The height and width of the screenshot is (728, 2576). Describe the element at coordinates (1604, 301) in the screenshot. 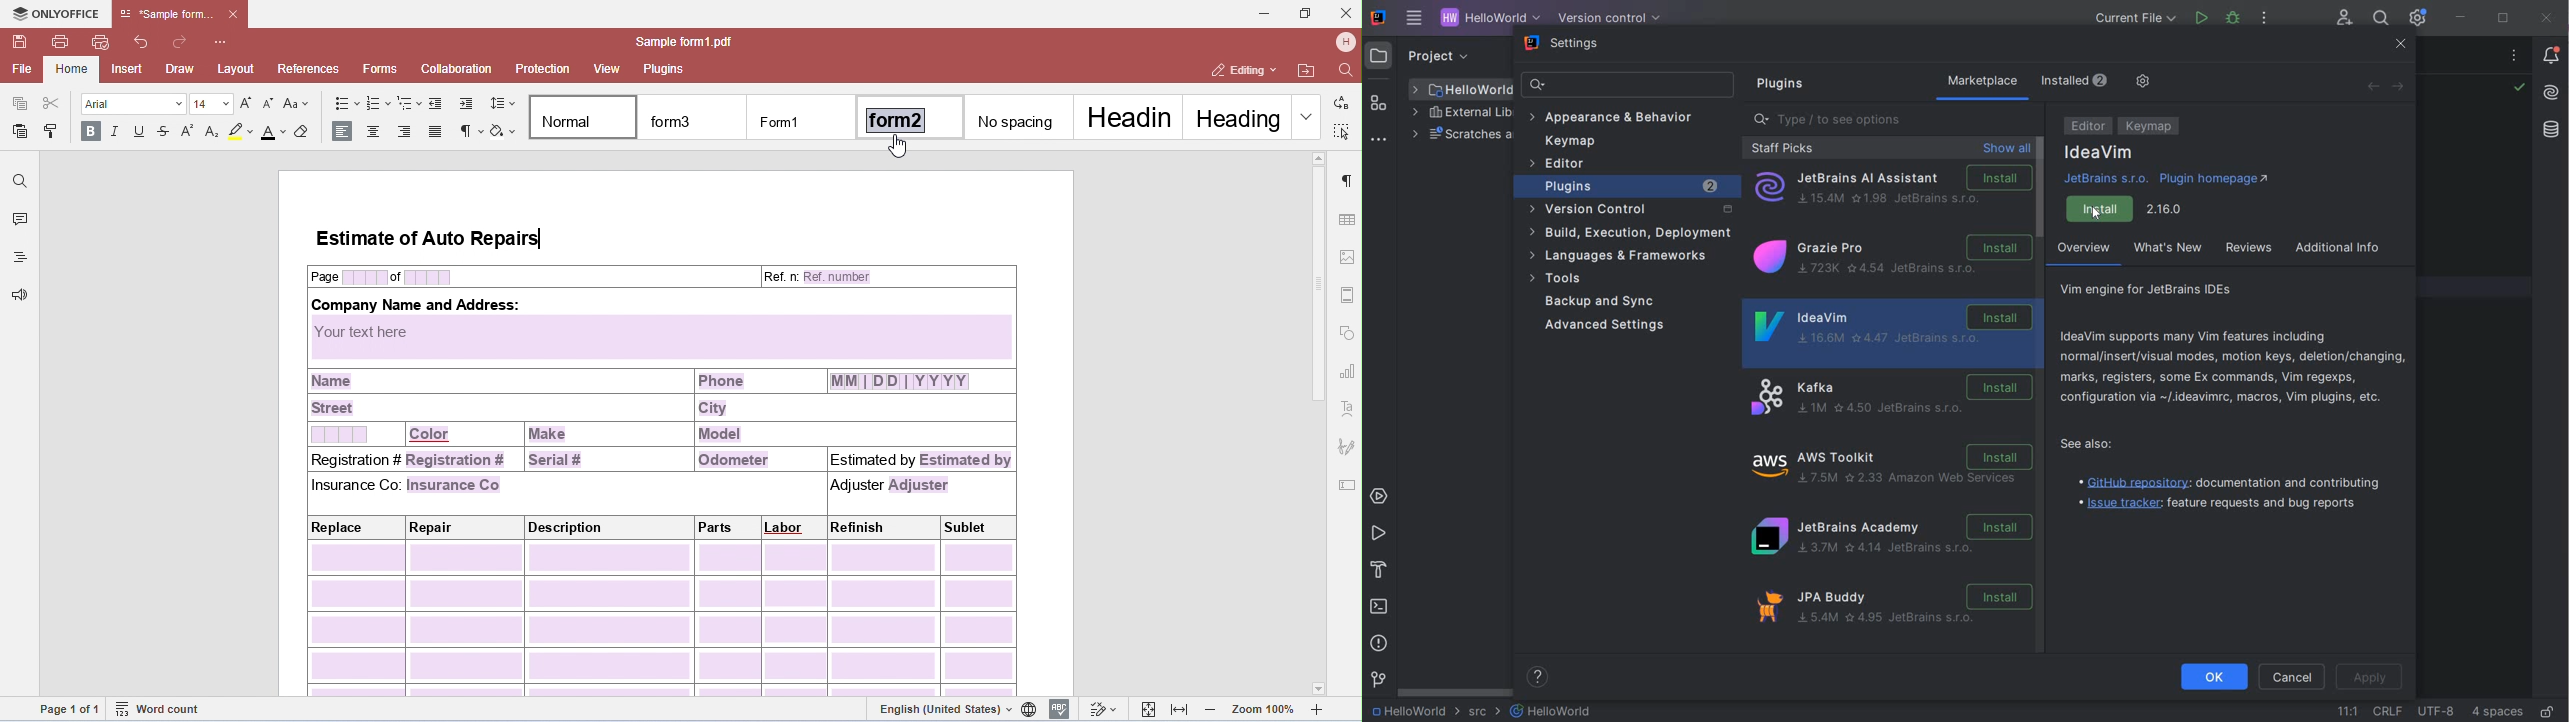

I see `Backup and Sync` at that location.